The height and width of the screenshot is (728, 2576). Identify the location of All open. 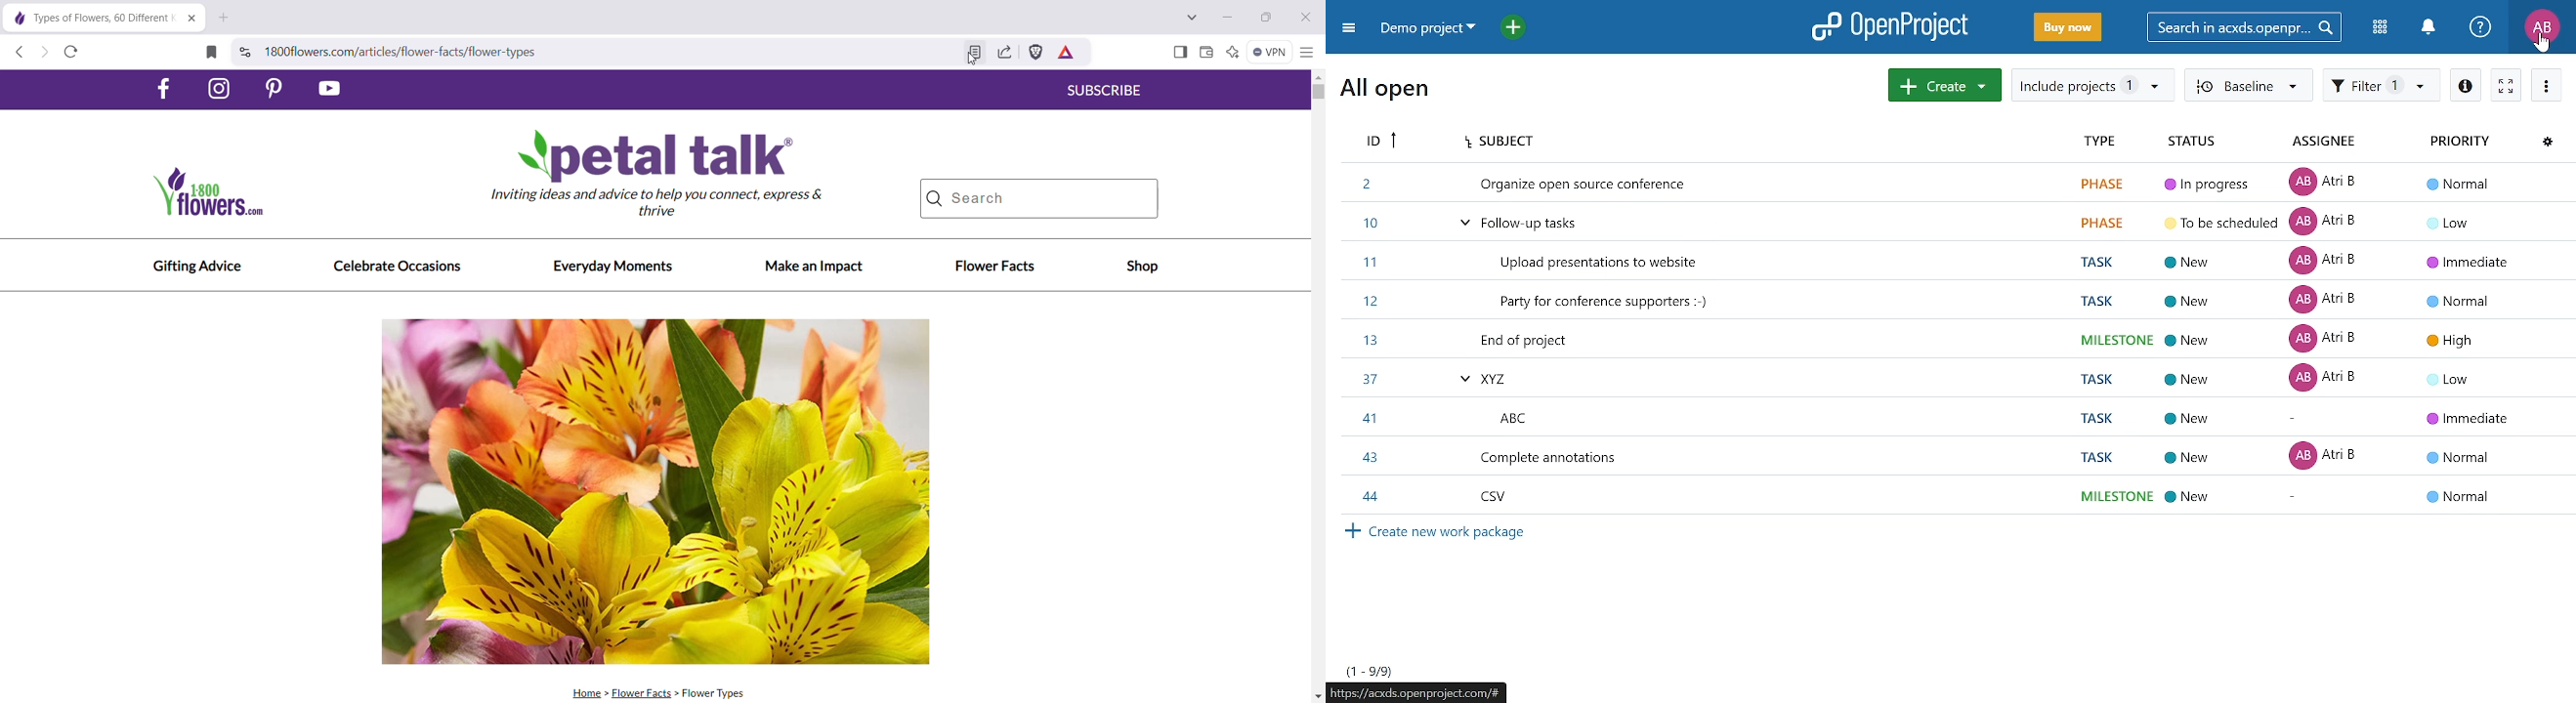
(1384, 95).